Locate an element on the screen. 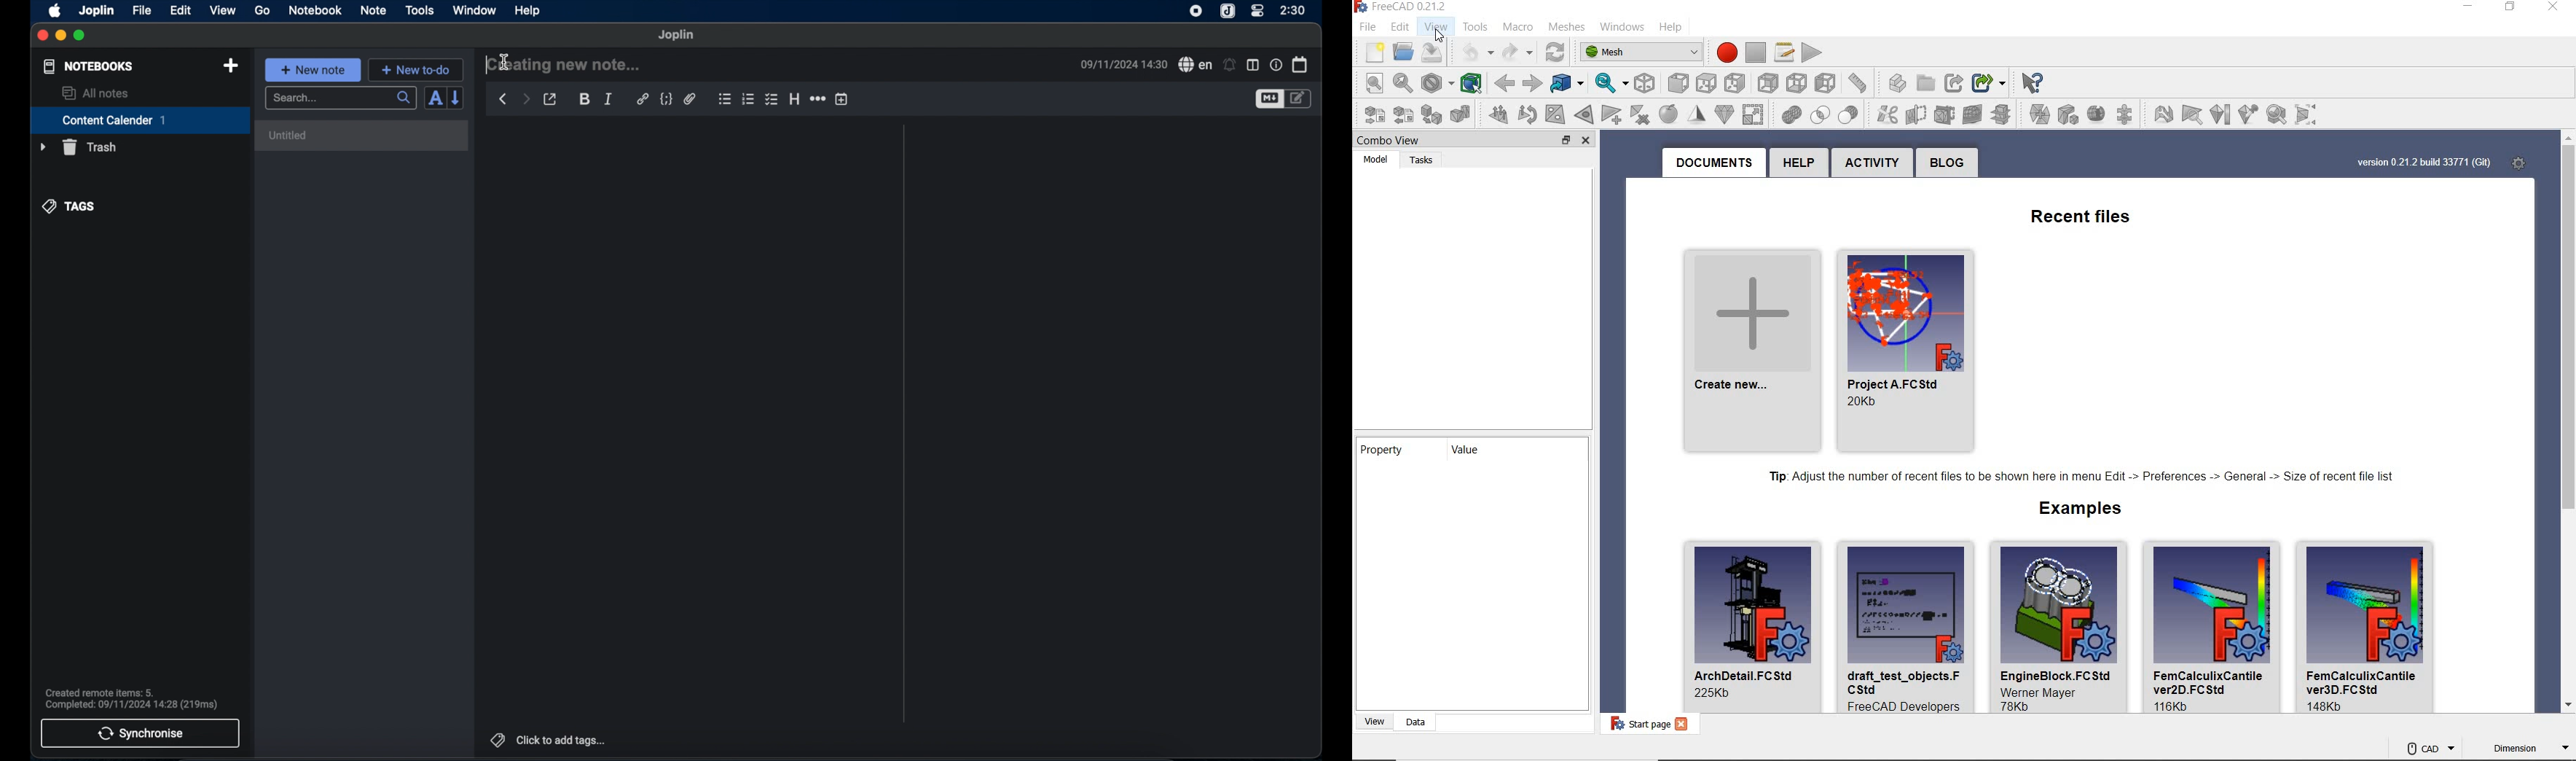  create part is located at coordinates (1860, 82).